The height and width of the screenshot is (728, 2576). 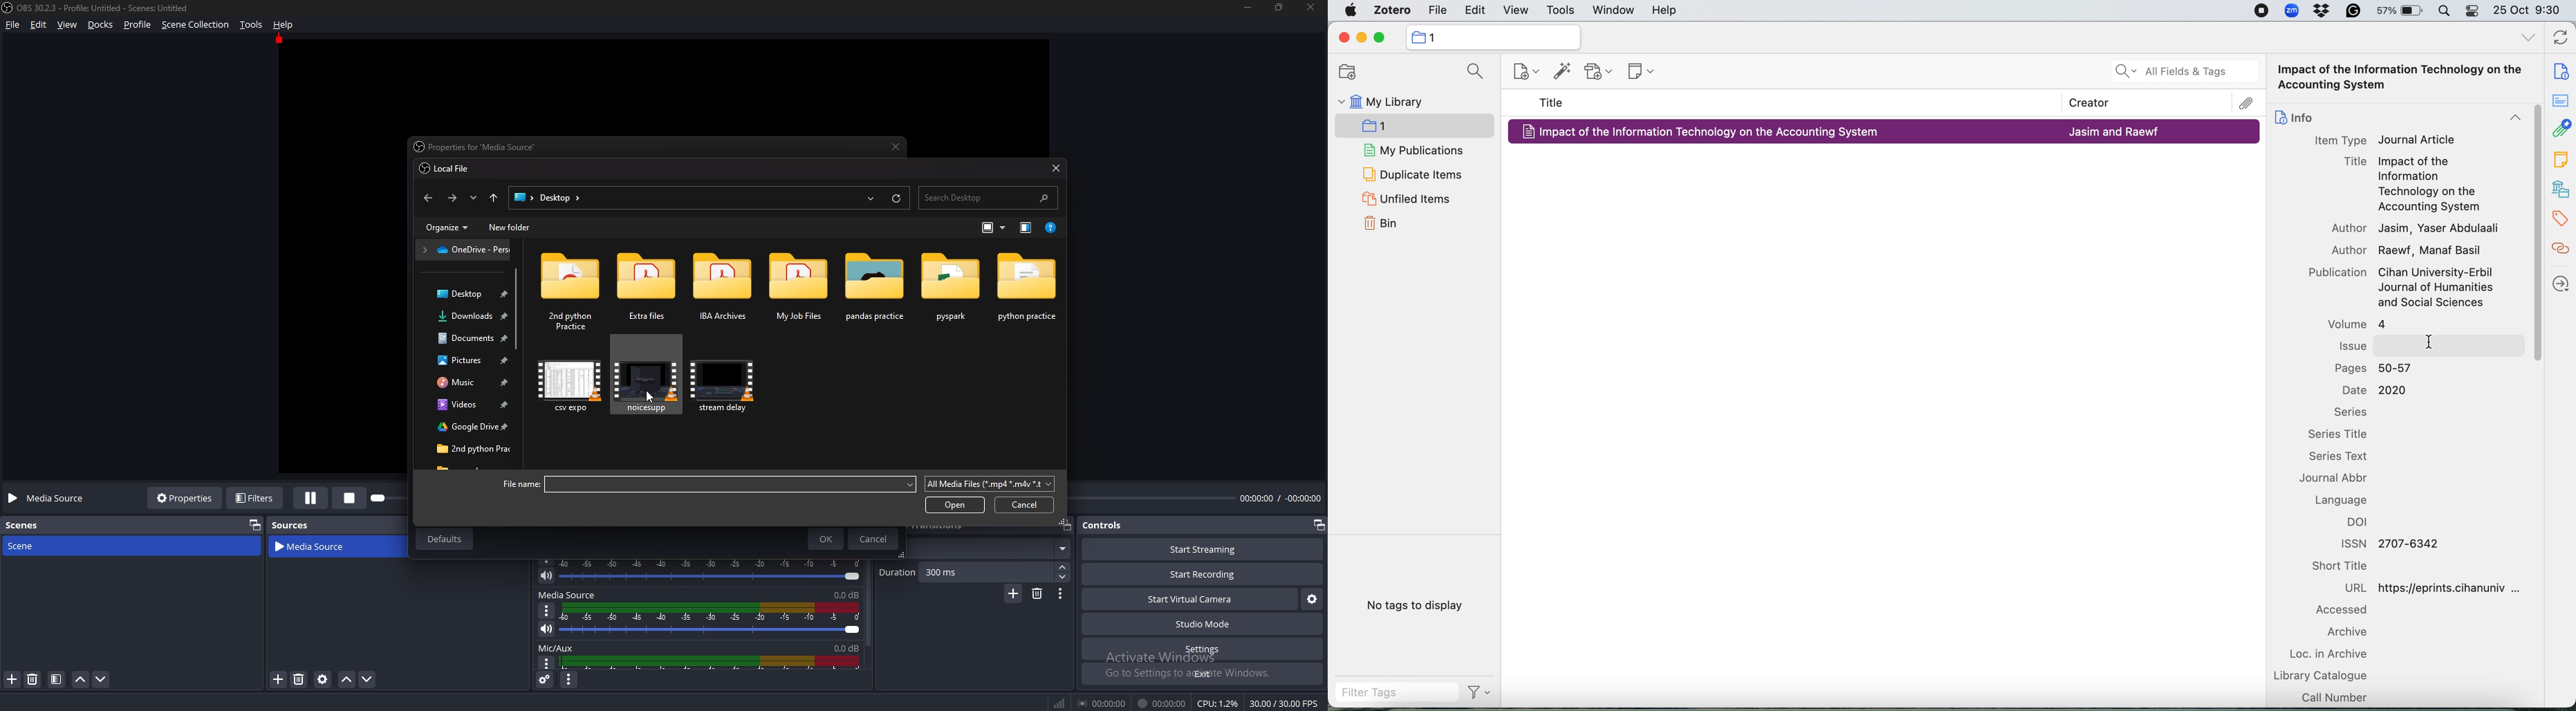 I want to click on Organize, so click(x=450, y=228).